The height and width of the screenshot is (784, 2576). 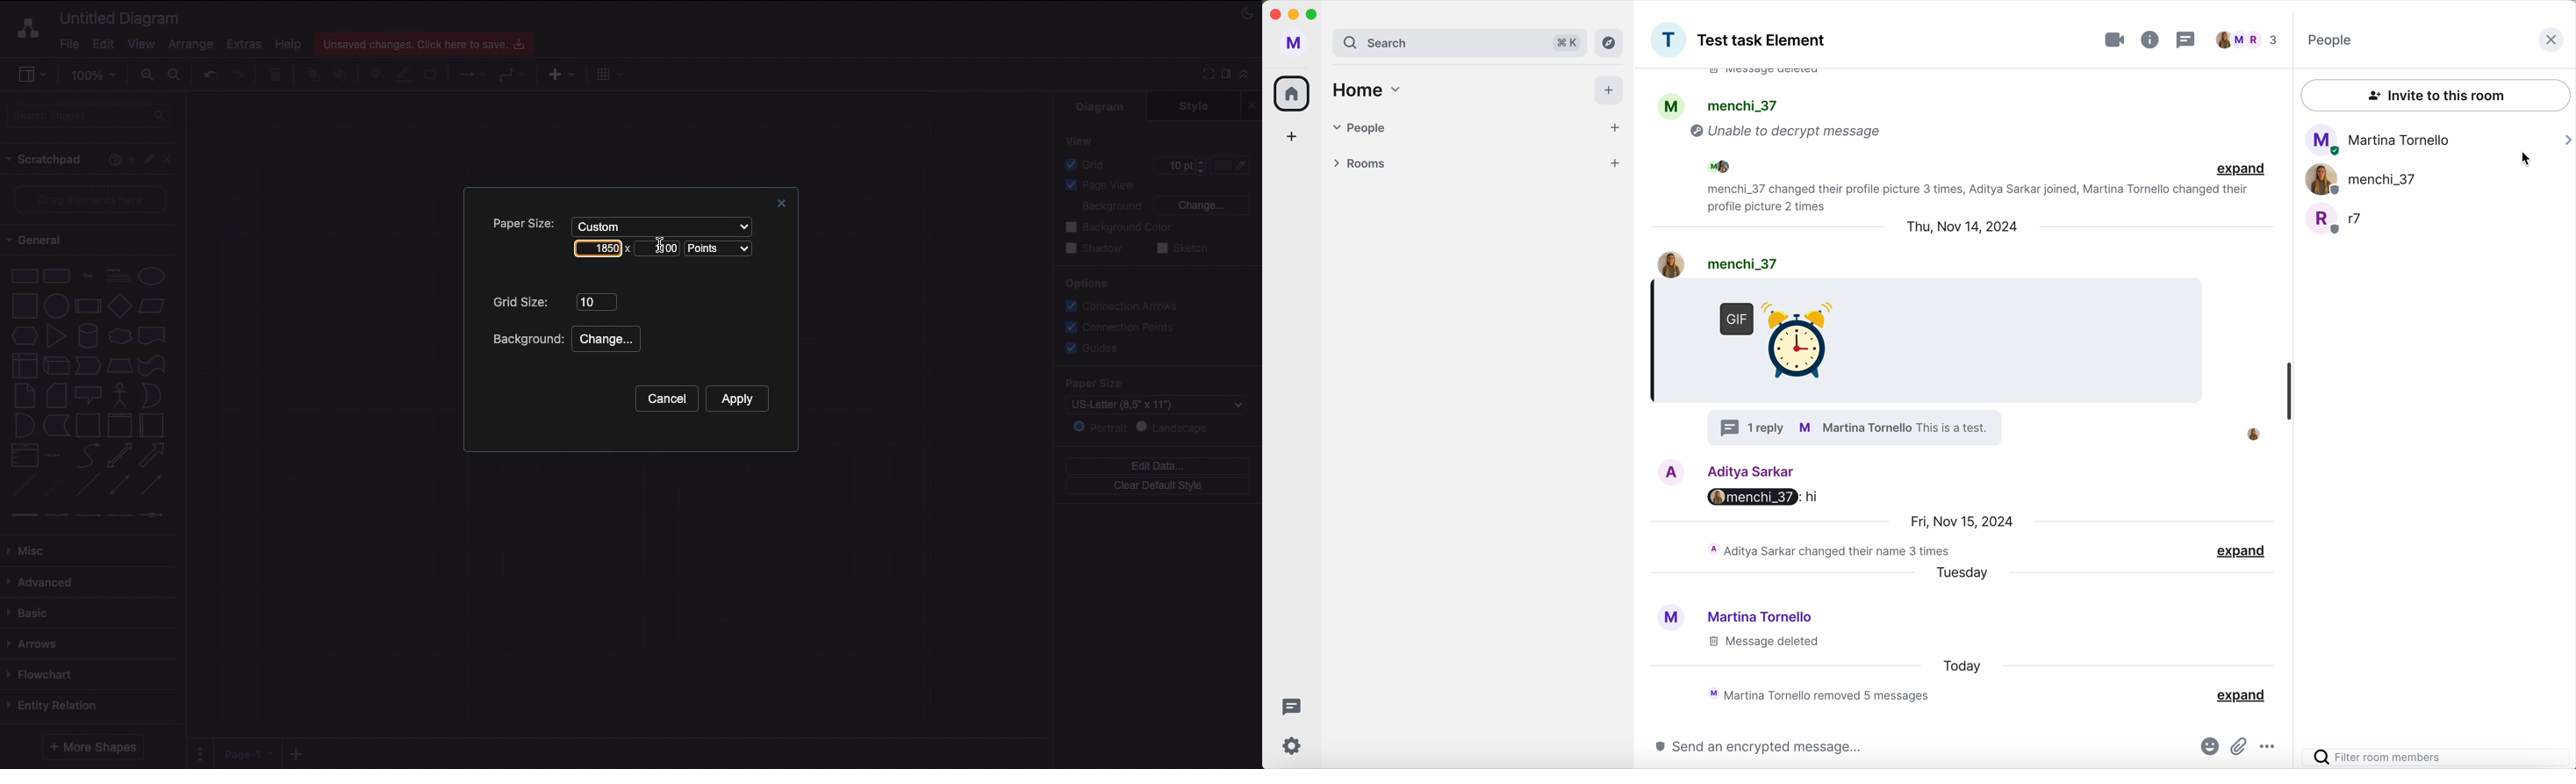 What do you see at coordinates (665, 399) in the screenshot?
I see `Cancel` at bounding box center [665, 399].